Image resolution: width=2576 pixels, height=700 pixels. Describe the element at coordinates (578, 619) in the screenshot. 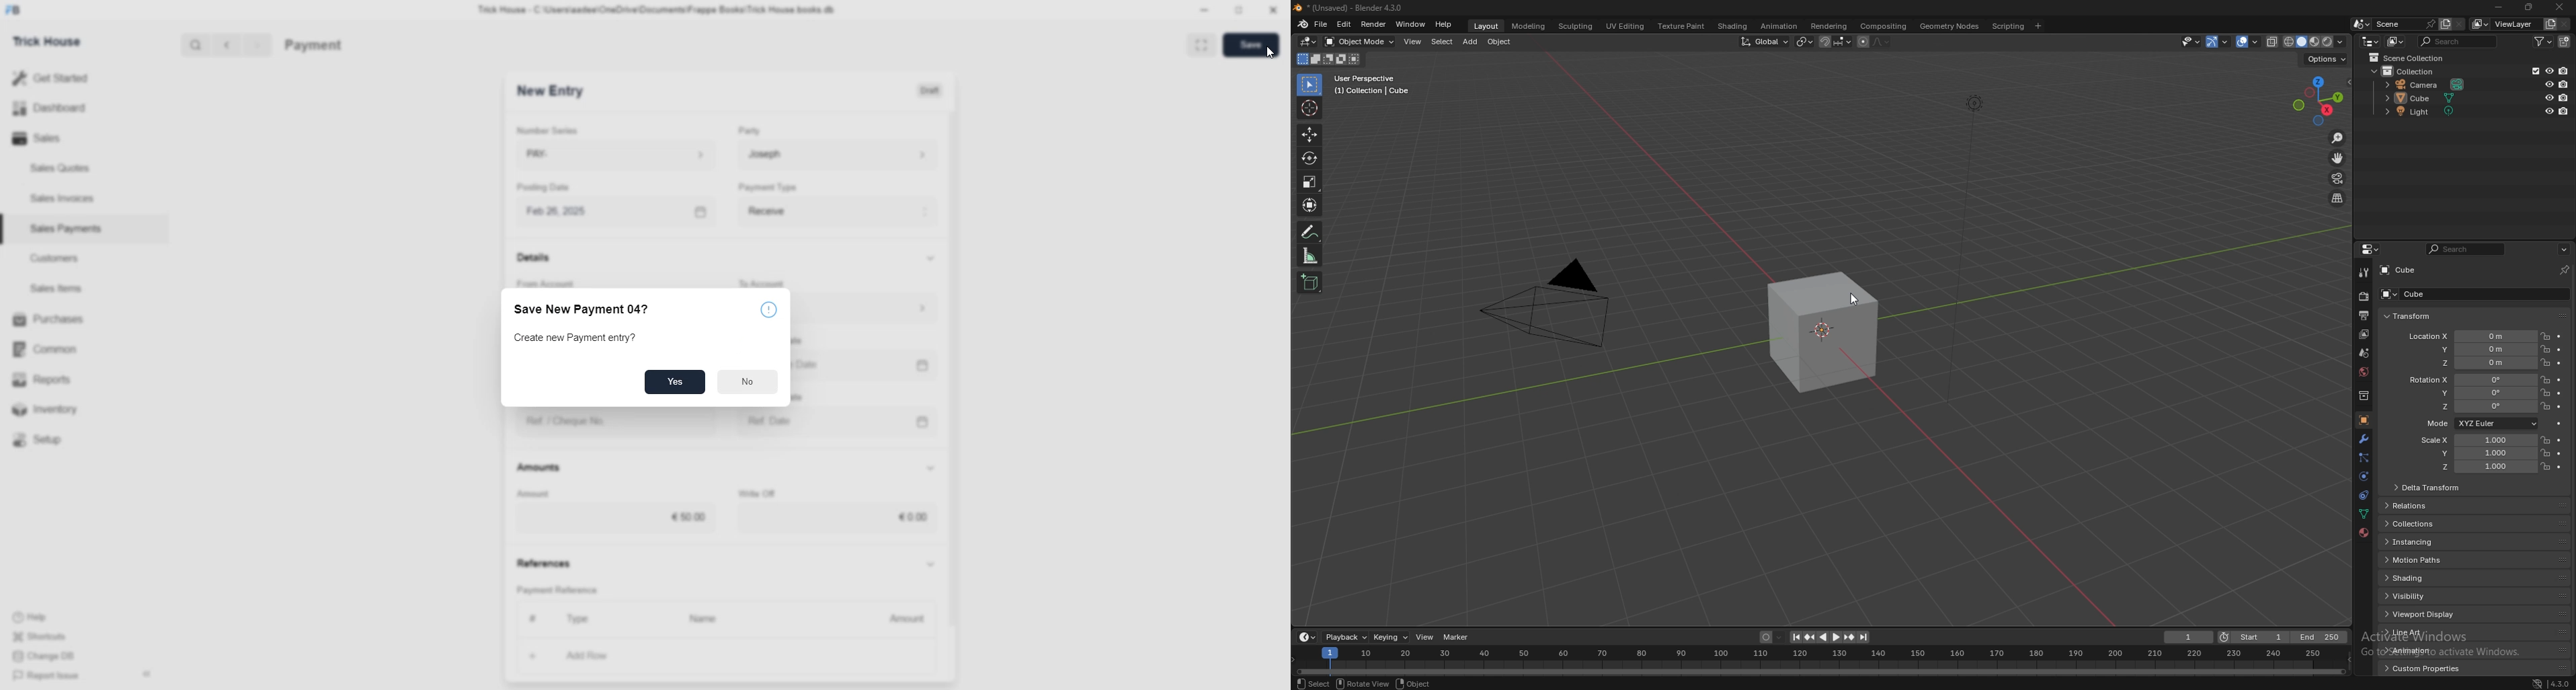

I see `Type` at that location.